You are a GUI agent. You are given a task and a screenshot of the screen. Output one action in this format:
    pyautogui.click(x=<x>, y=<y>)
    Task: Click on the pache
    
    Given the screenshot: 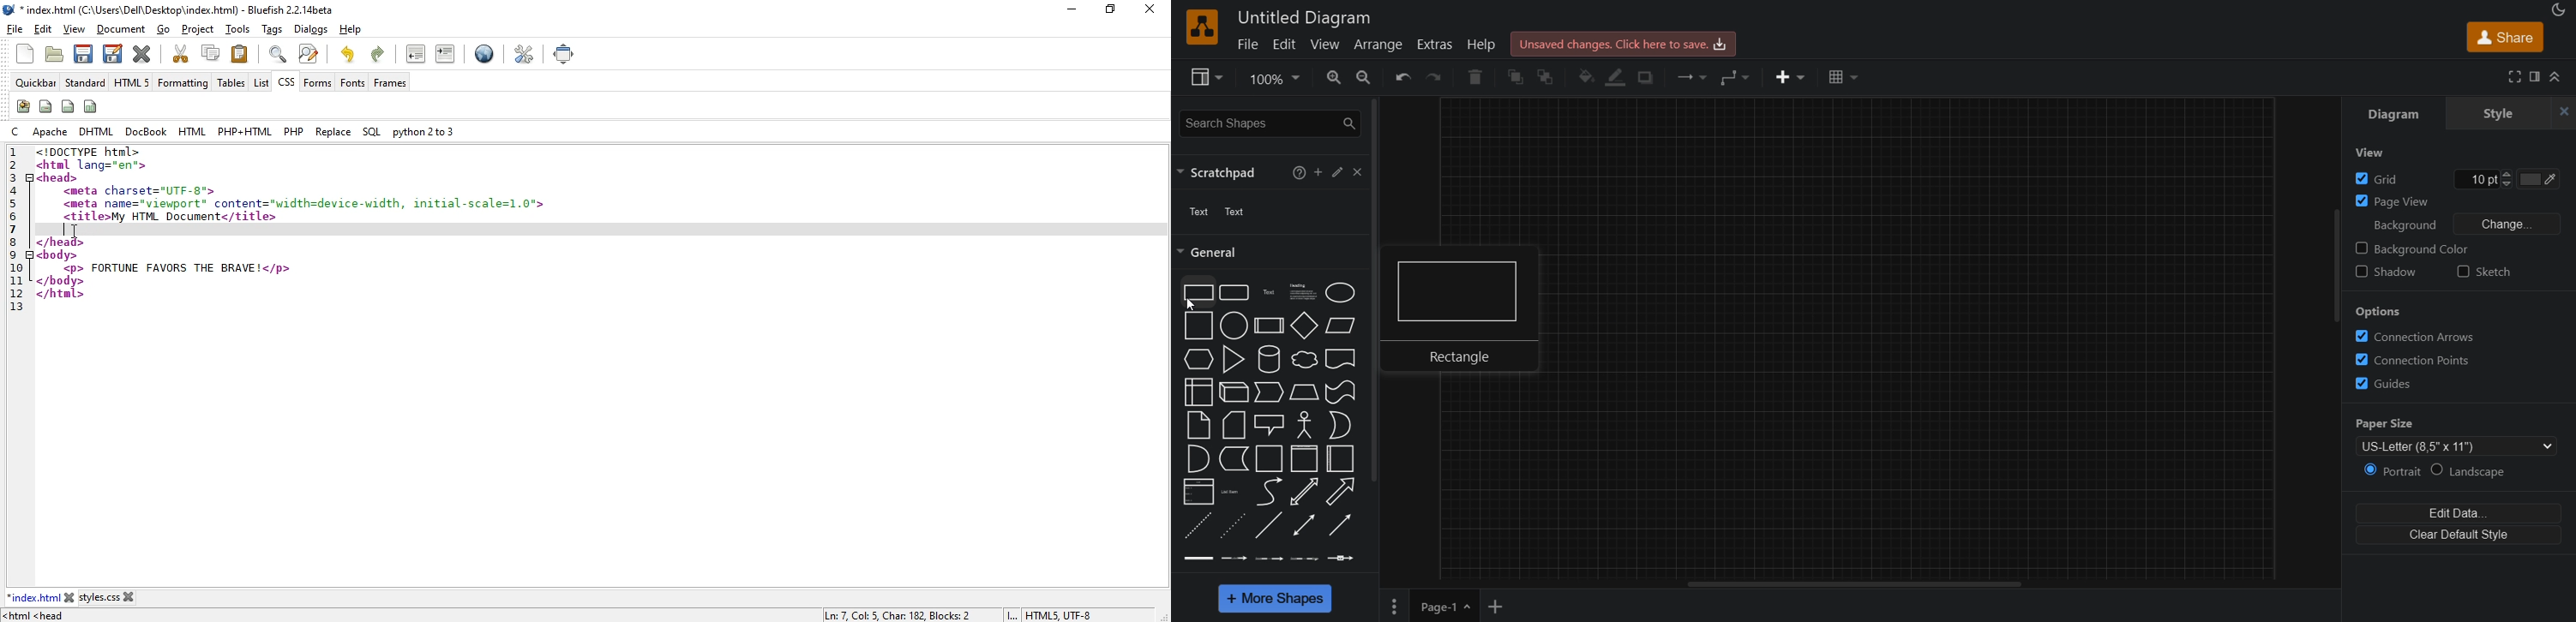 What is the action you would take?
    pyautogui.click(x=51, y=131)
    